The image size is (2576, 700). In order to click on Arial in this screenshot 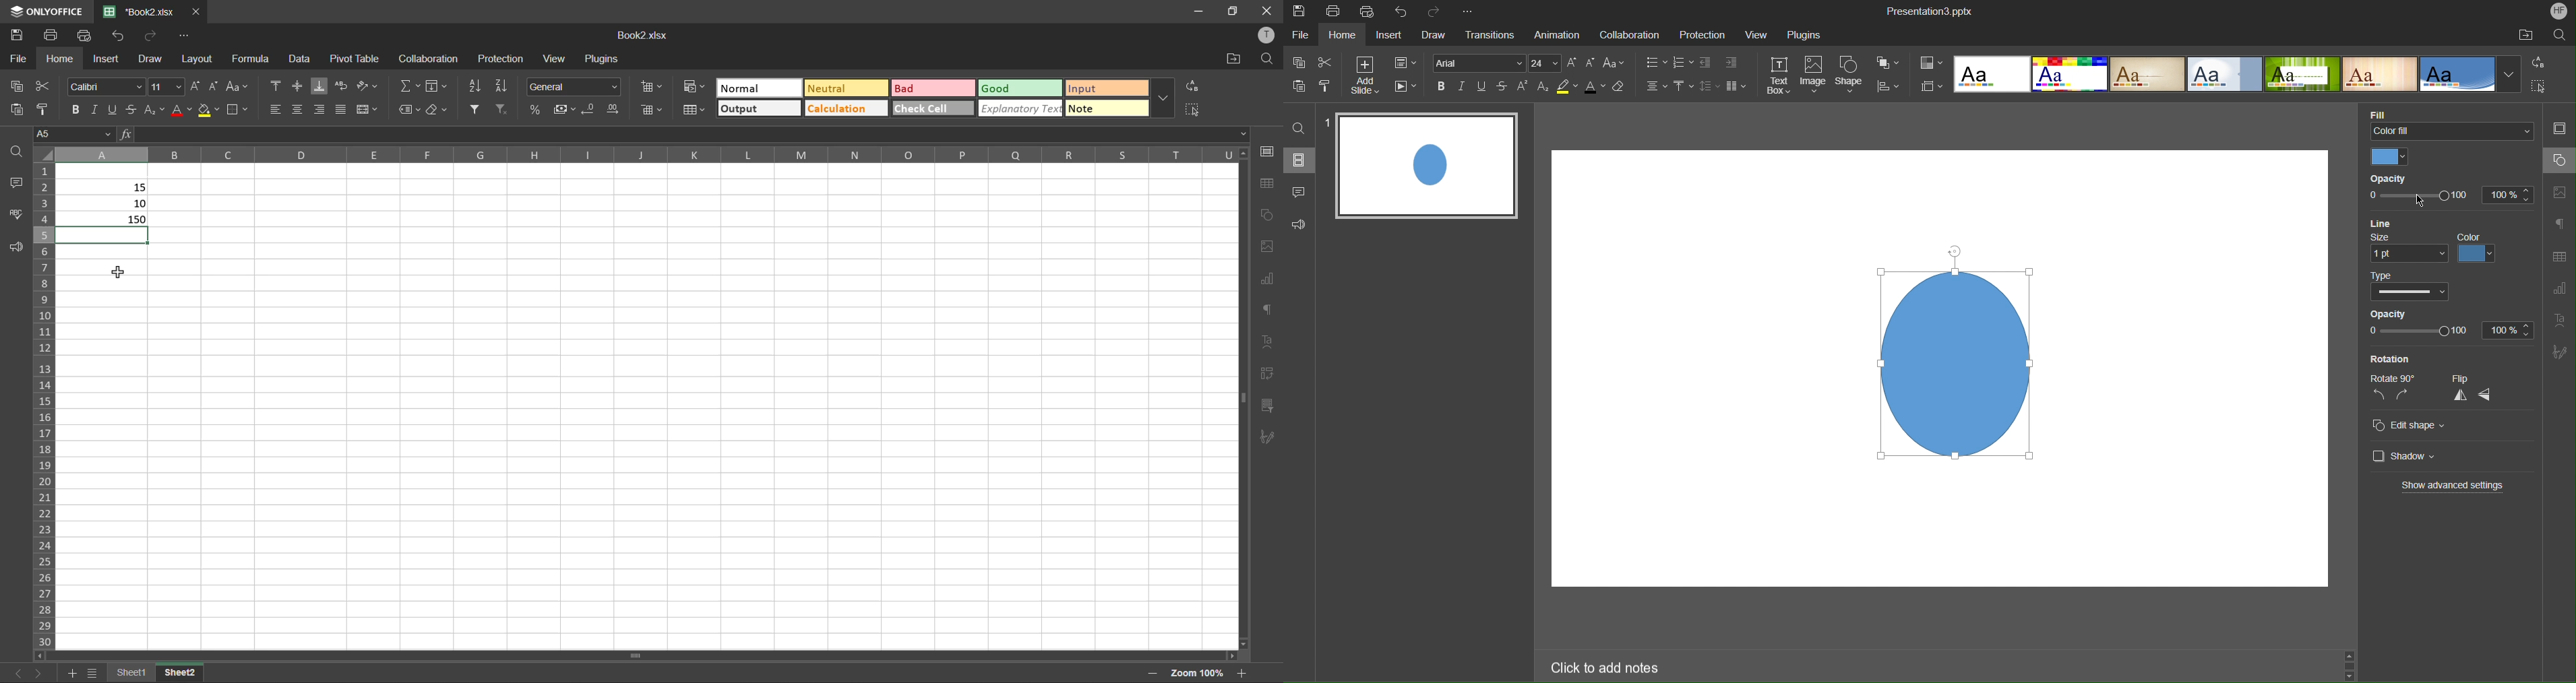, I will do `click(1481, 63)`.